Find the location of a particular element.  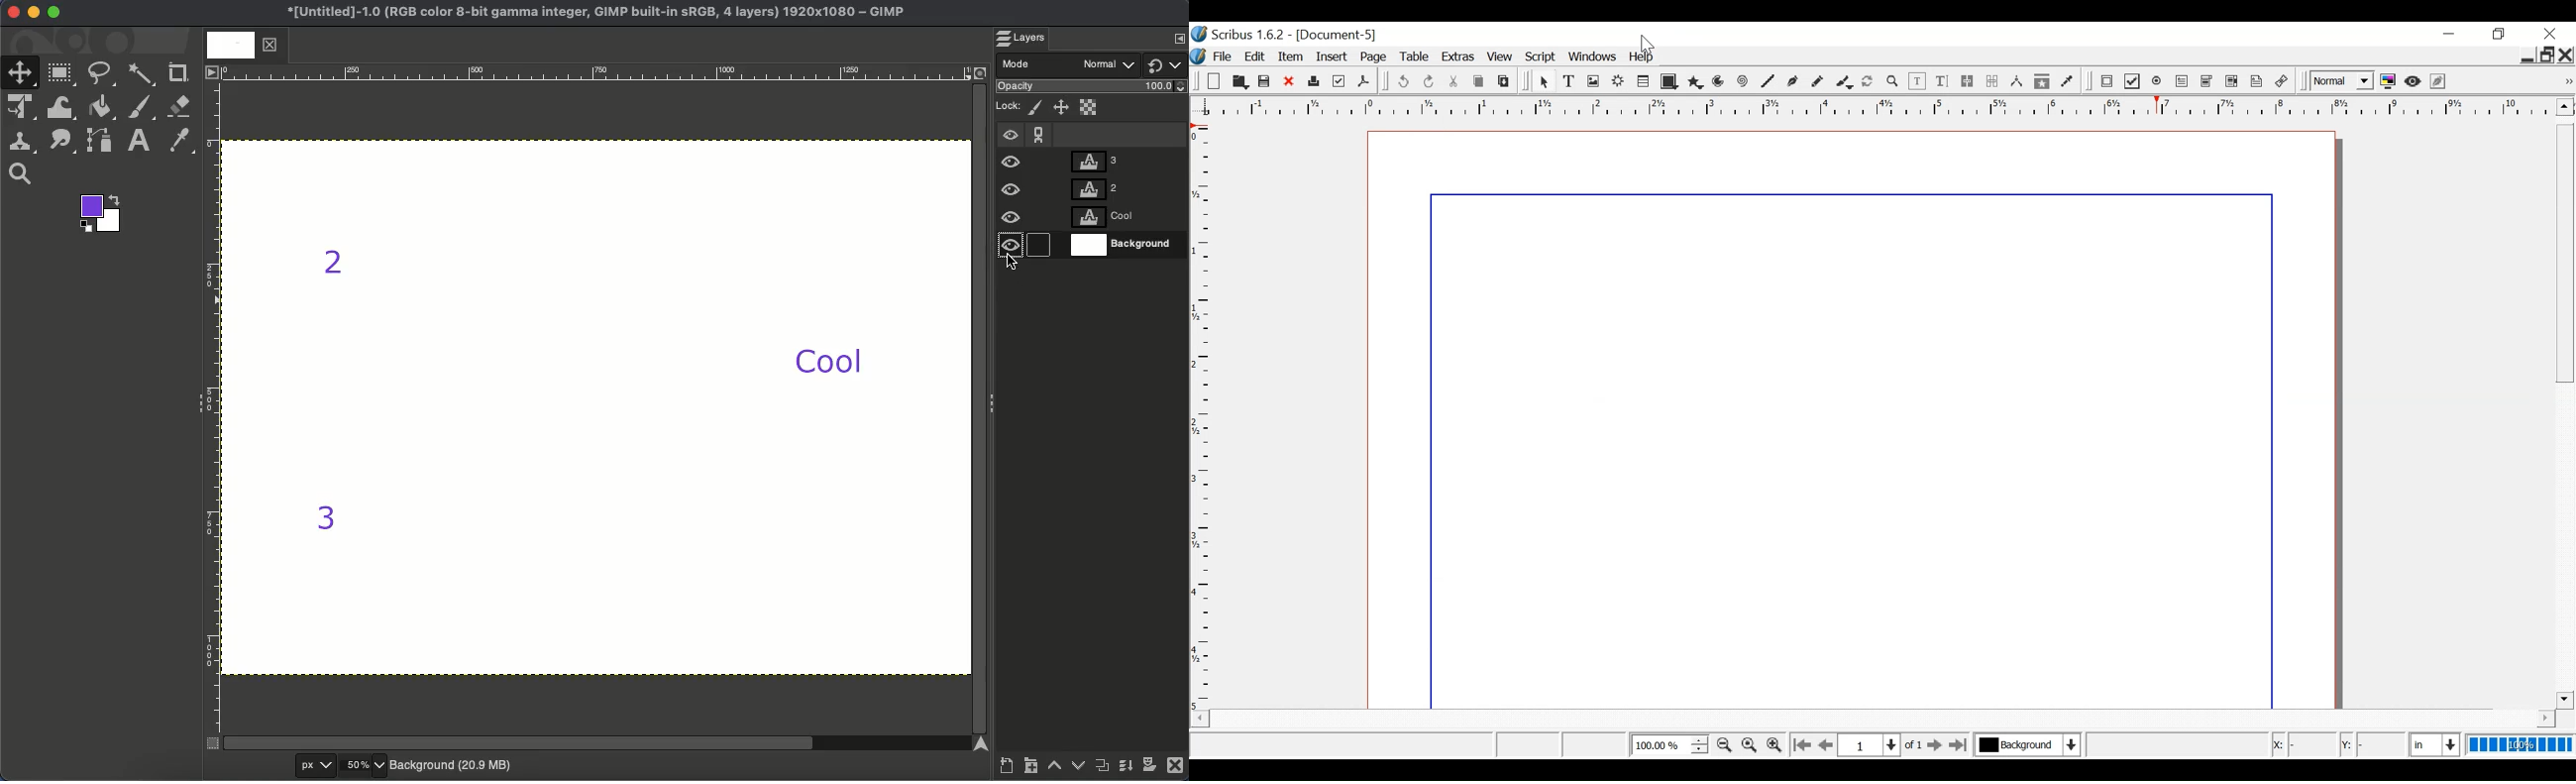

Edit Contents of frame is located at coordinates (1917, 82).